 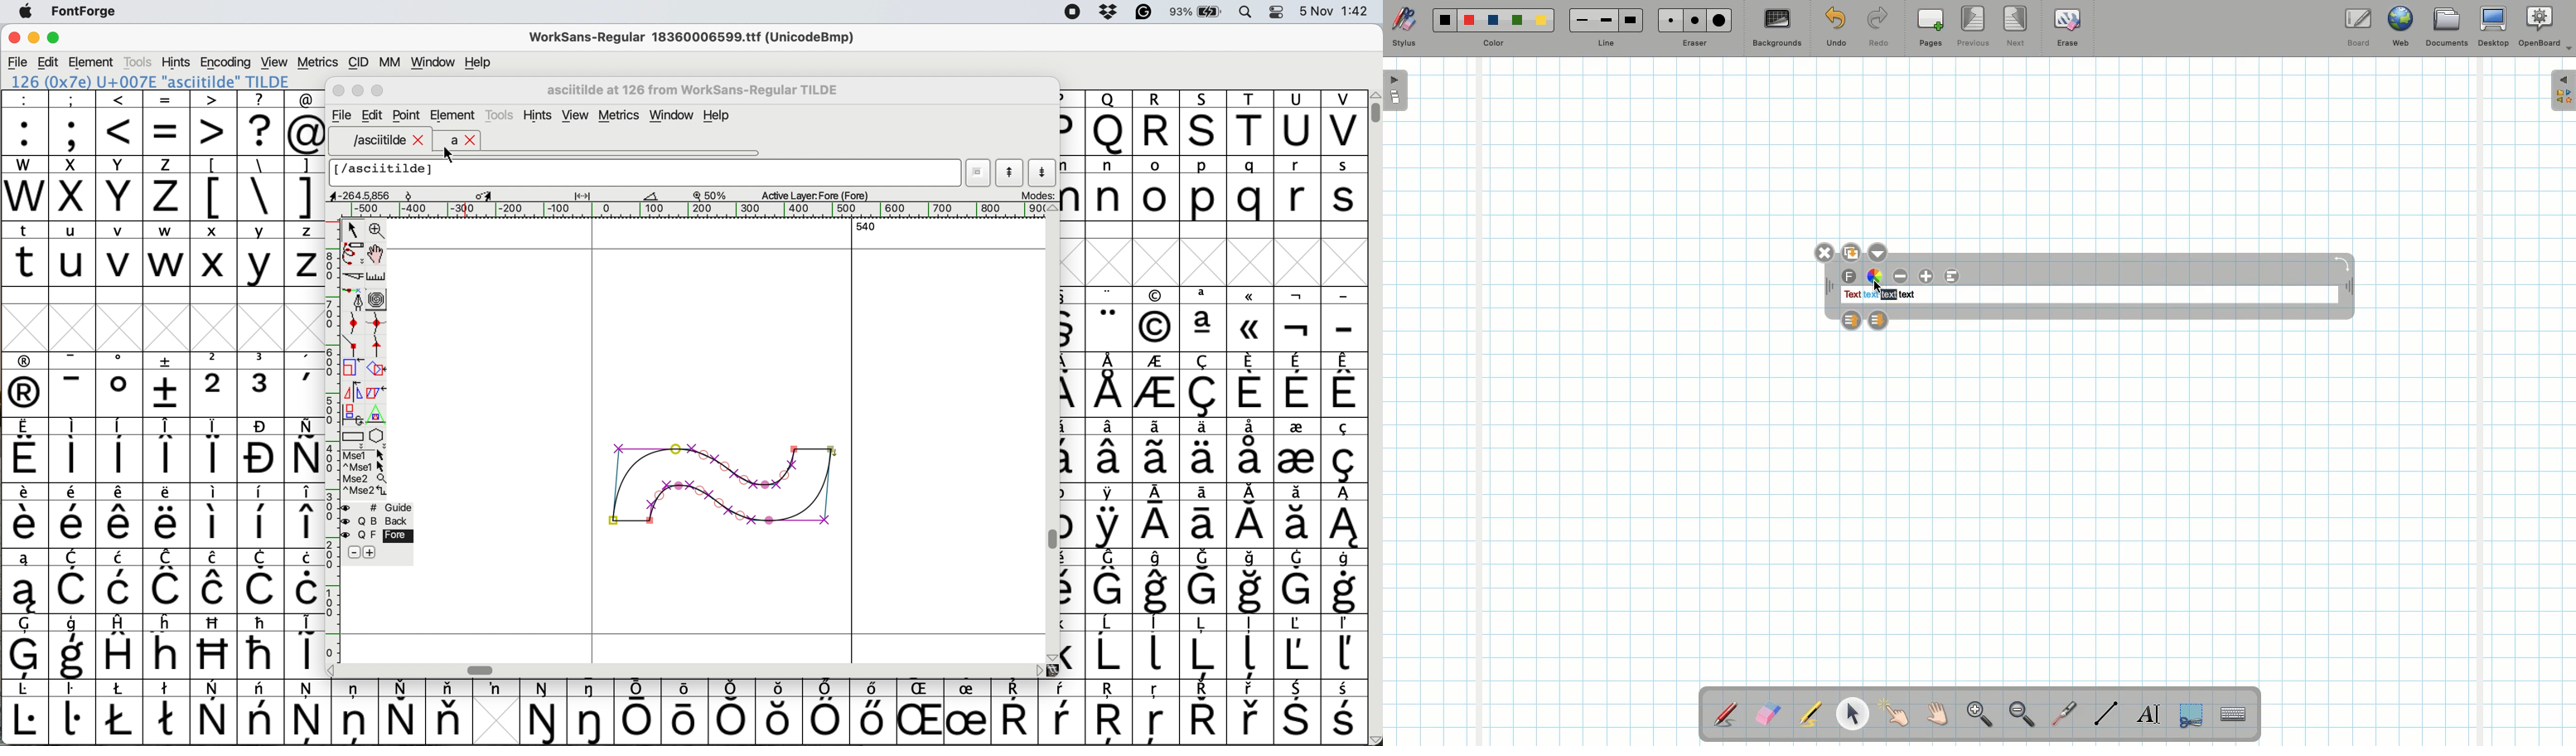 I want to click on symbol, so click(x=1251, y=384).